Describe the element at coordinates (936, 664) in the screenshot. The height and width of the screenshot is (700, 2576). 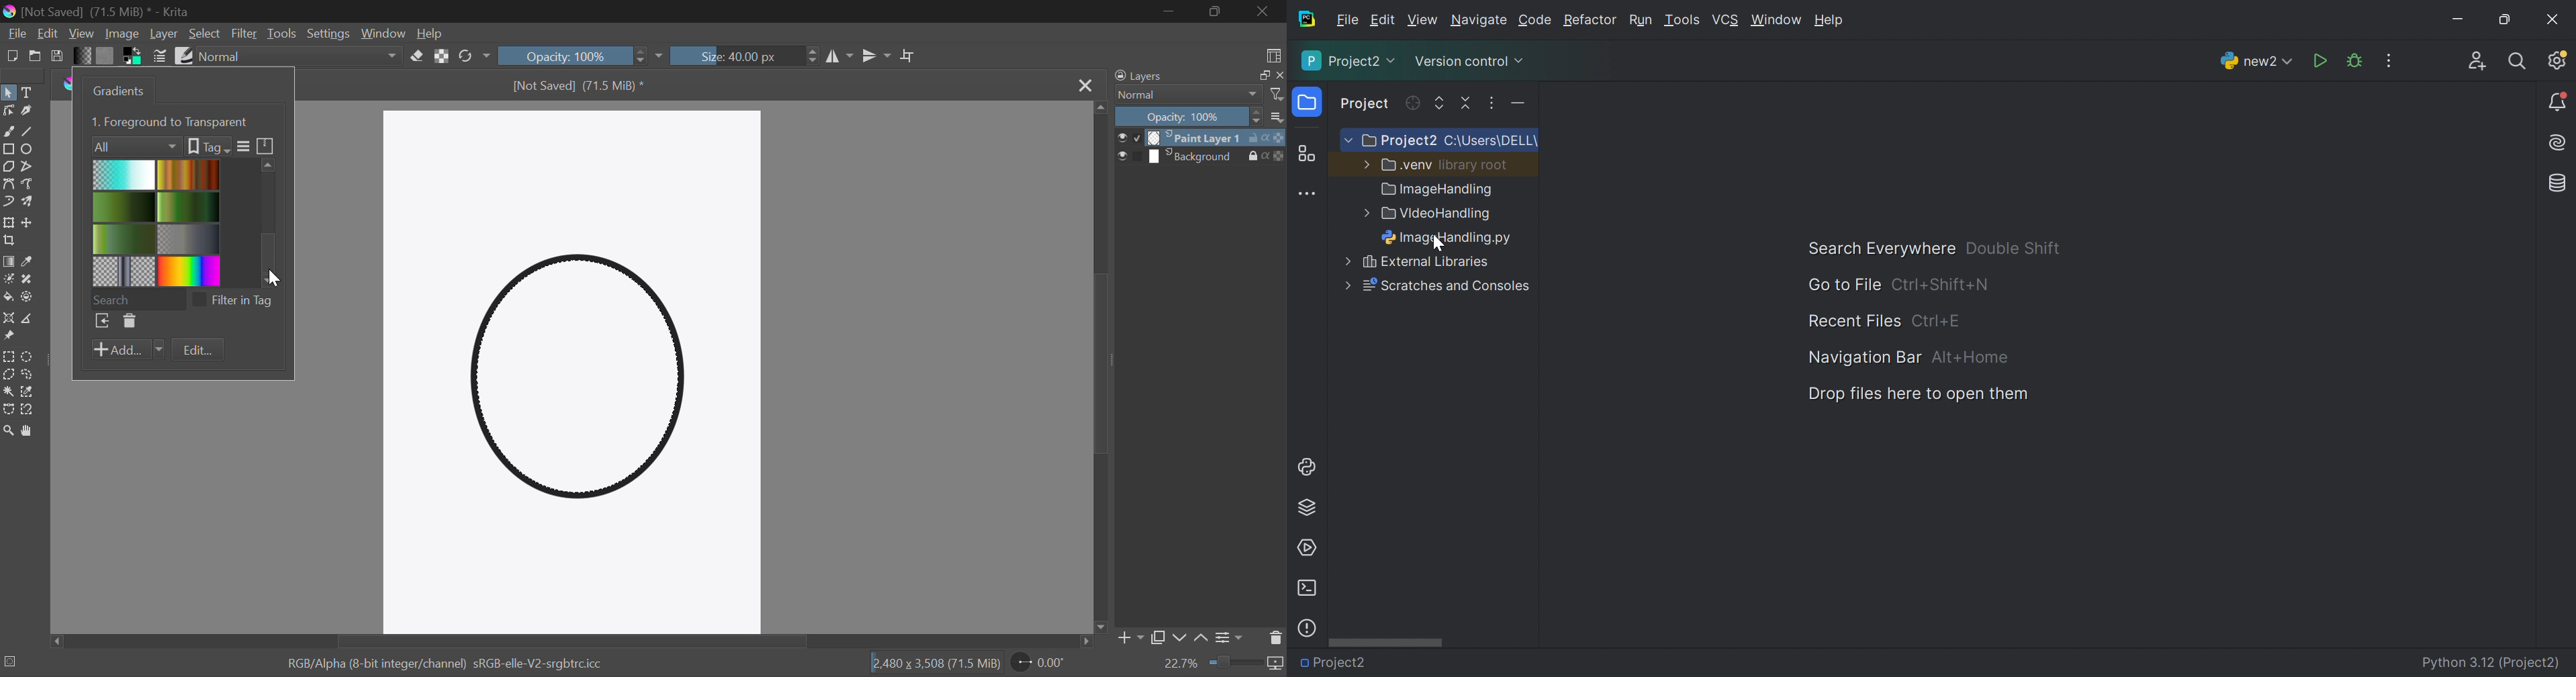
I see `12,480 x 3,508 (71.5 MiB)` at that location.